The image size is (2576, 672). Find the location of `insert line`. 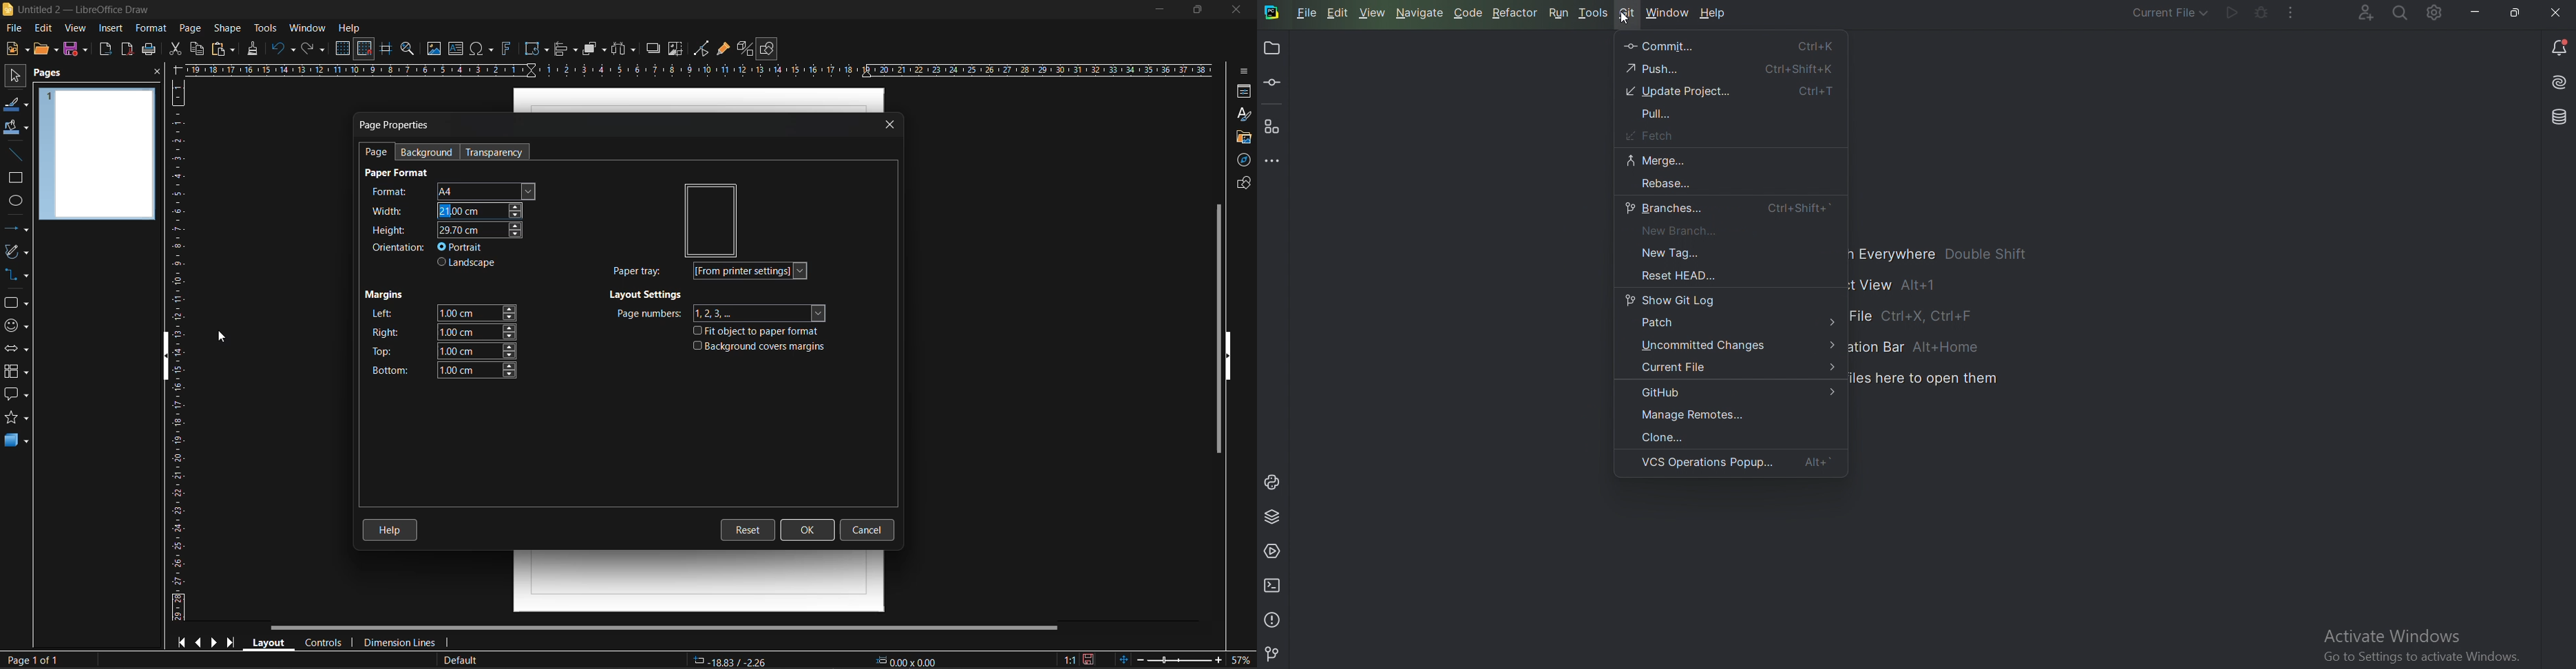

insert line is located at coordinates (13, 156).